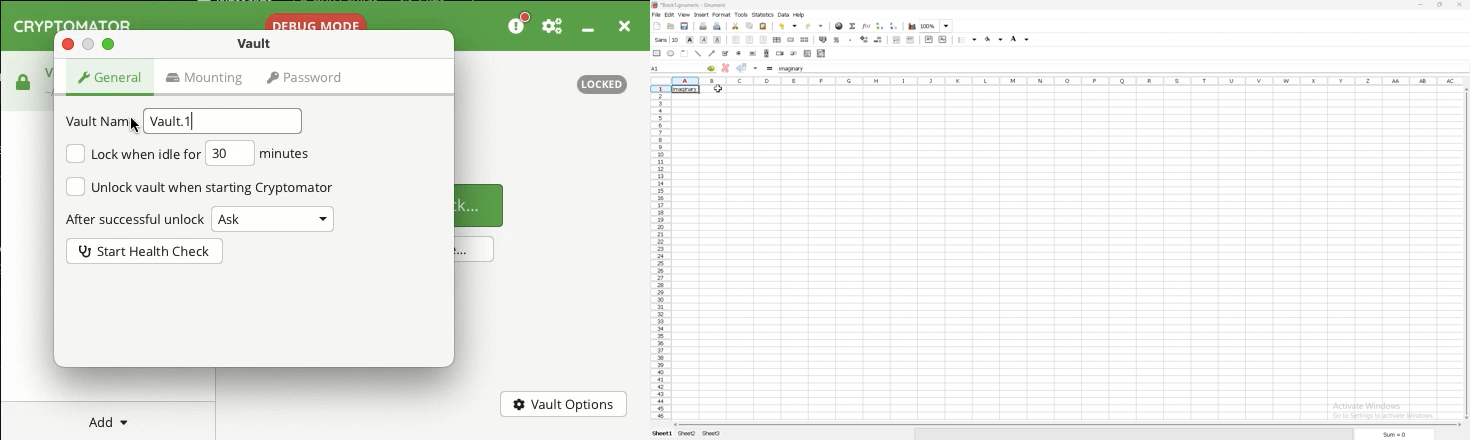  What do you see at coordinates (553, 26) in the screenshot?
I see `settings` at bounding box center [553, 26].